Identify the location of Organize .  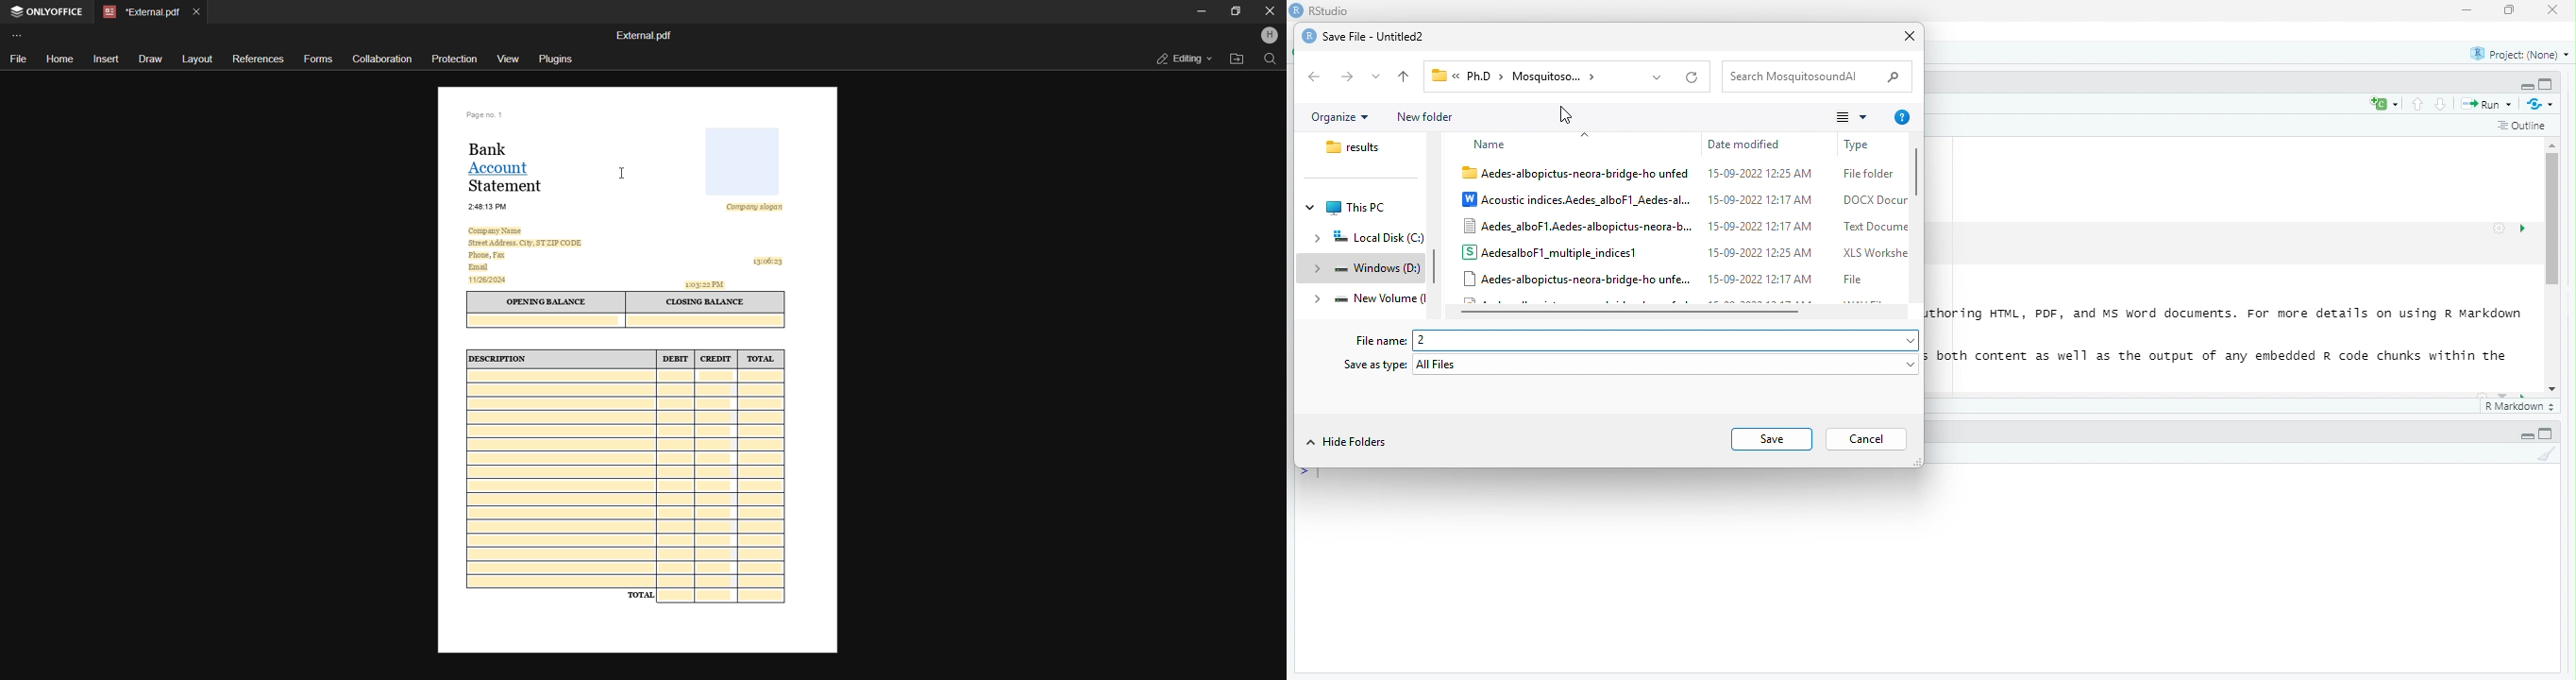
(1340, 118).